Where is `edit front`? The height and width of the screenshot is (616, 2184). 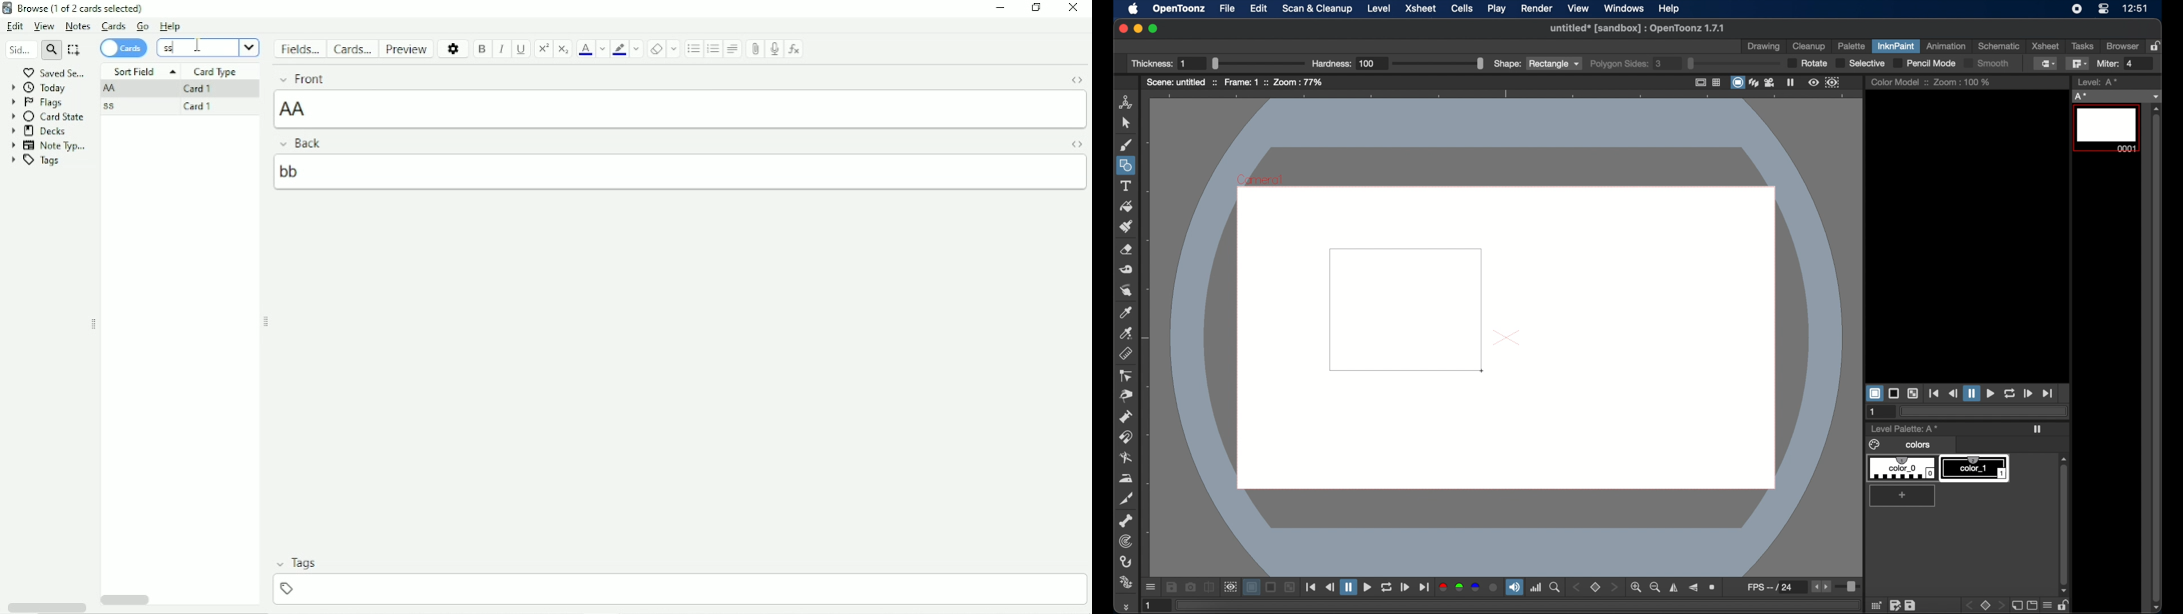 edit front is located at coordinates (682, 108).